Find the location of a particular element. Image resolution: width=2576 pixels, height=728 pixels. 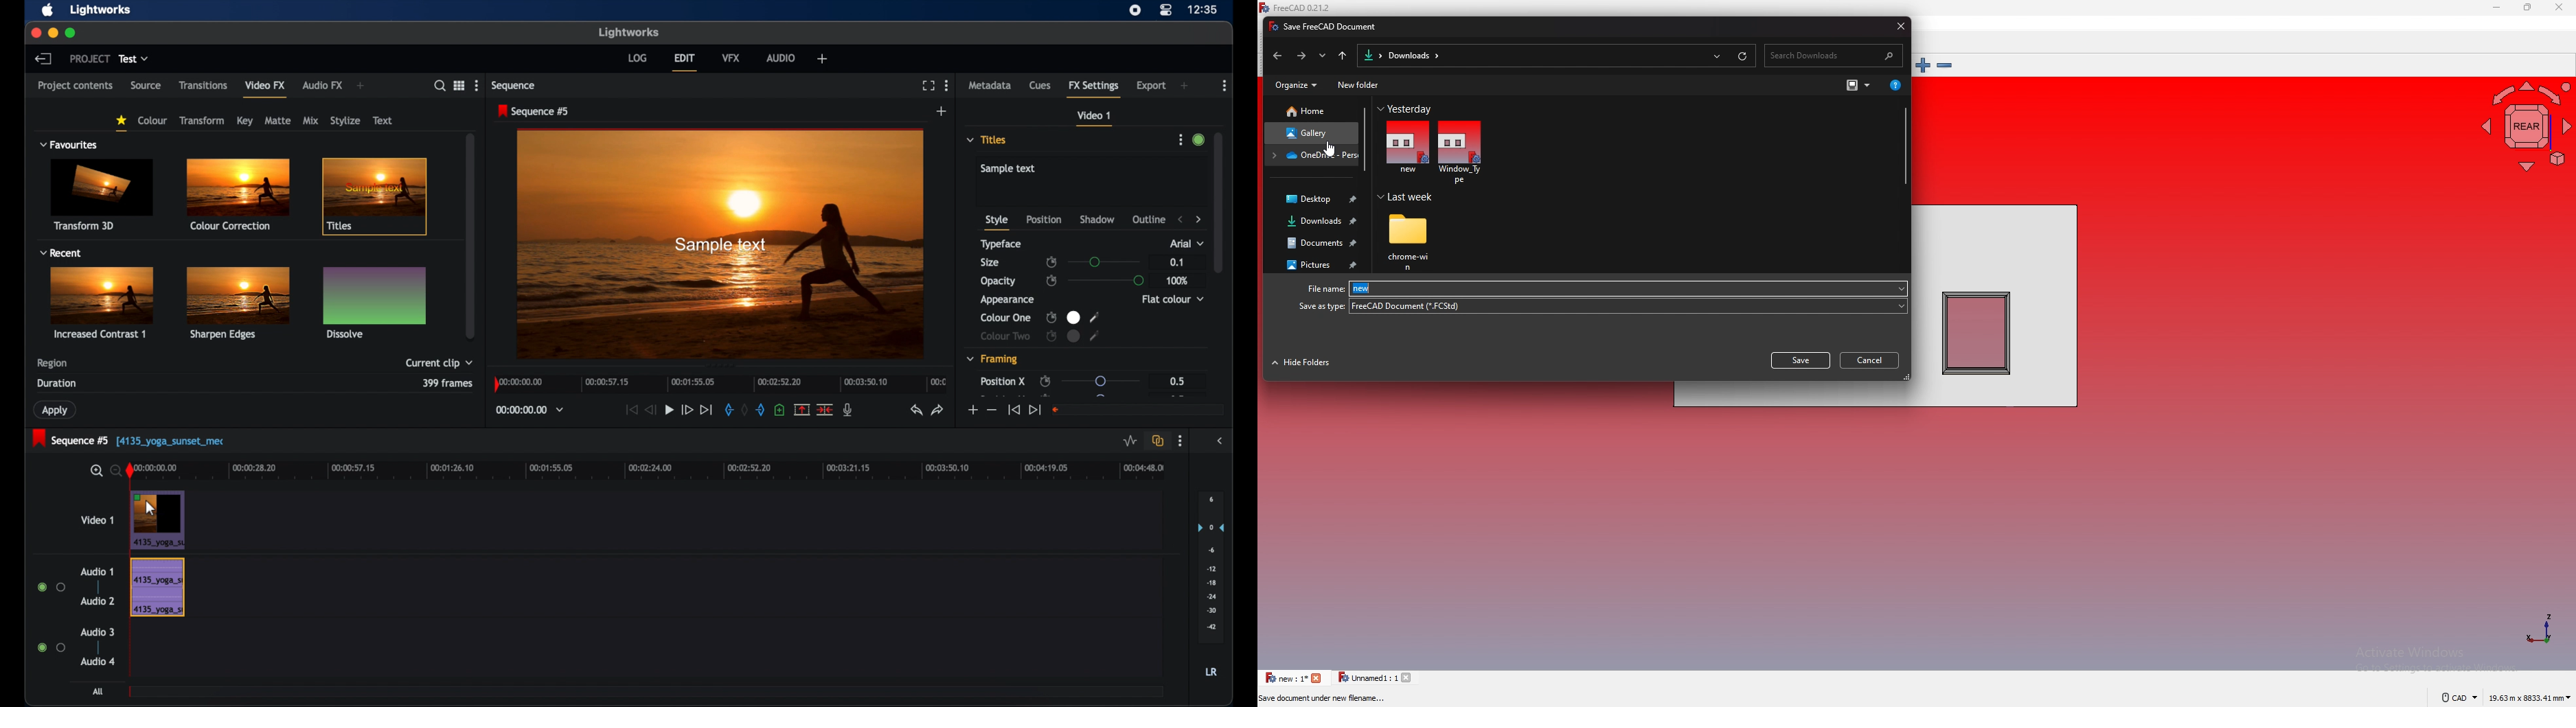

audio 3 is located at coordinates (97, 632).